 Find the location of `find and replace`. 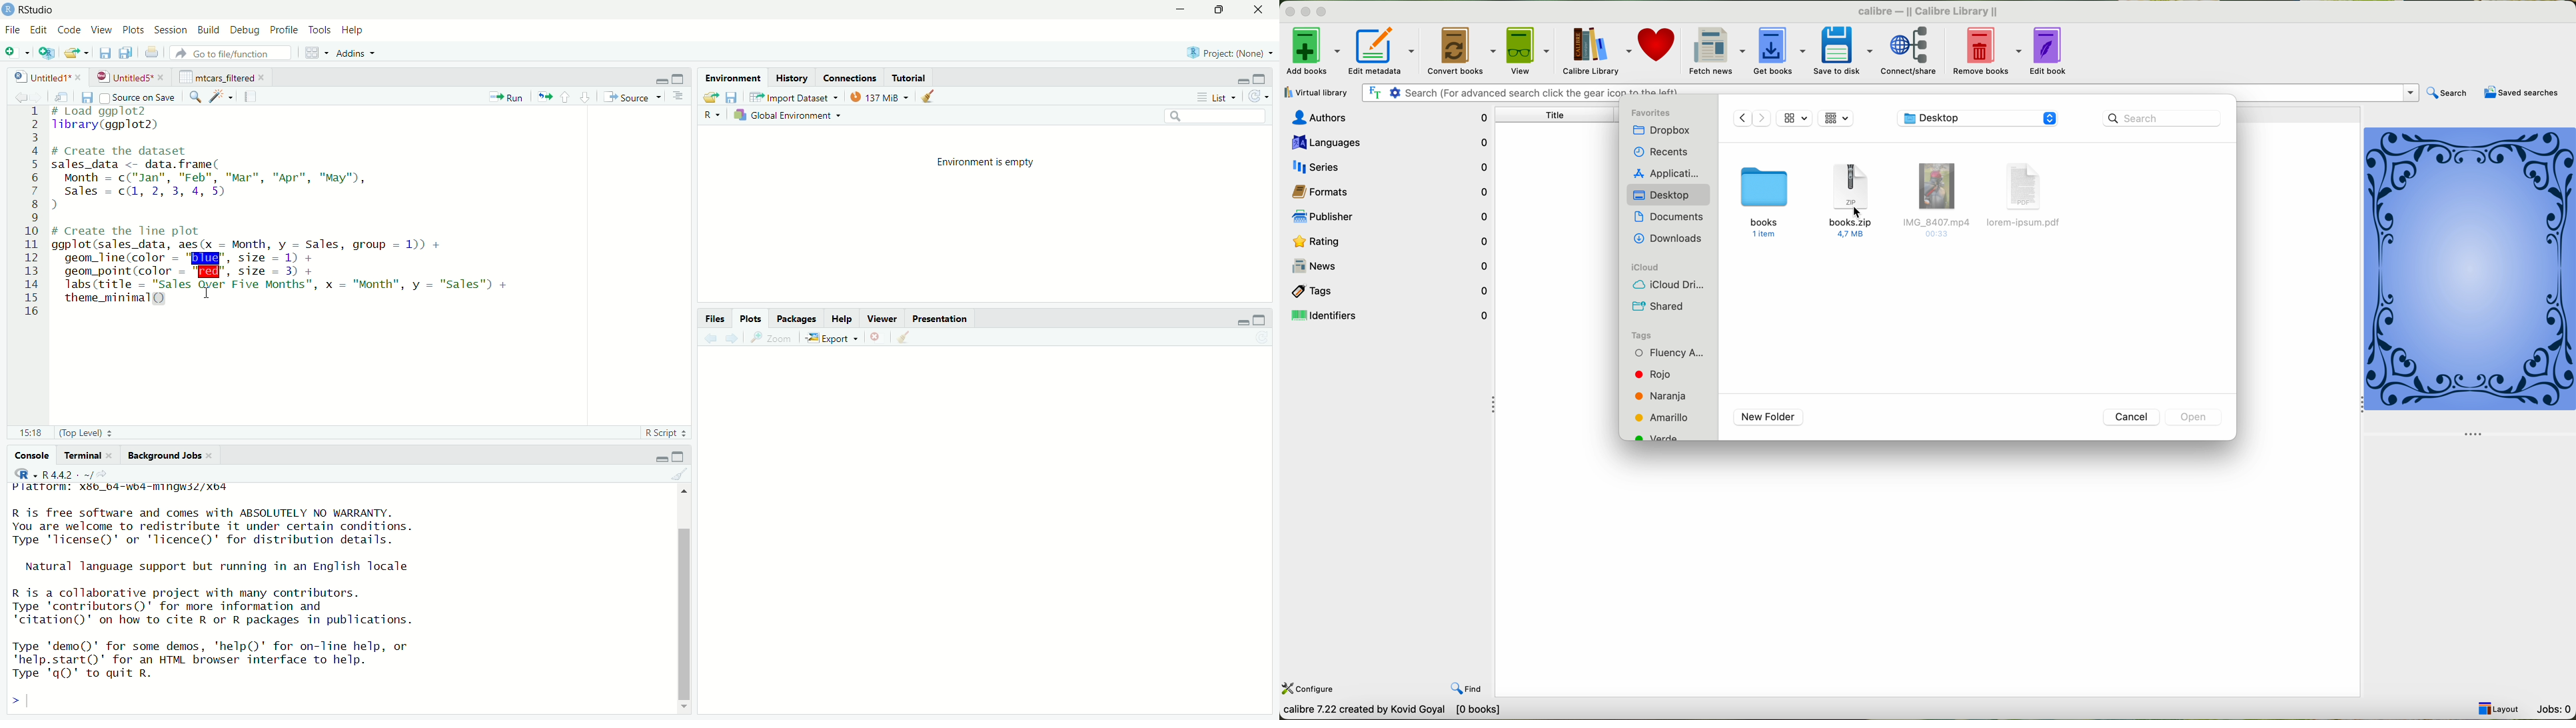

find and replace is located at coordinates (195, 98).